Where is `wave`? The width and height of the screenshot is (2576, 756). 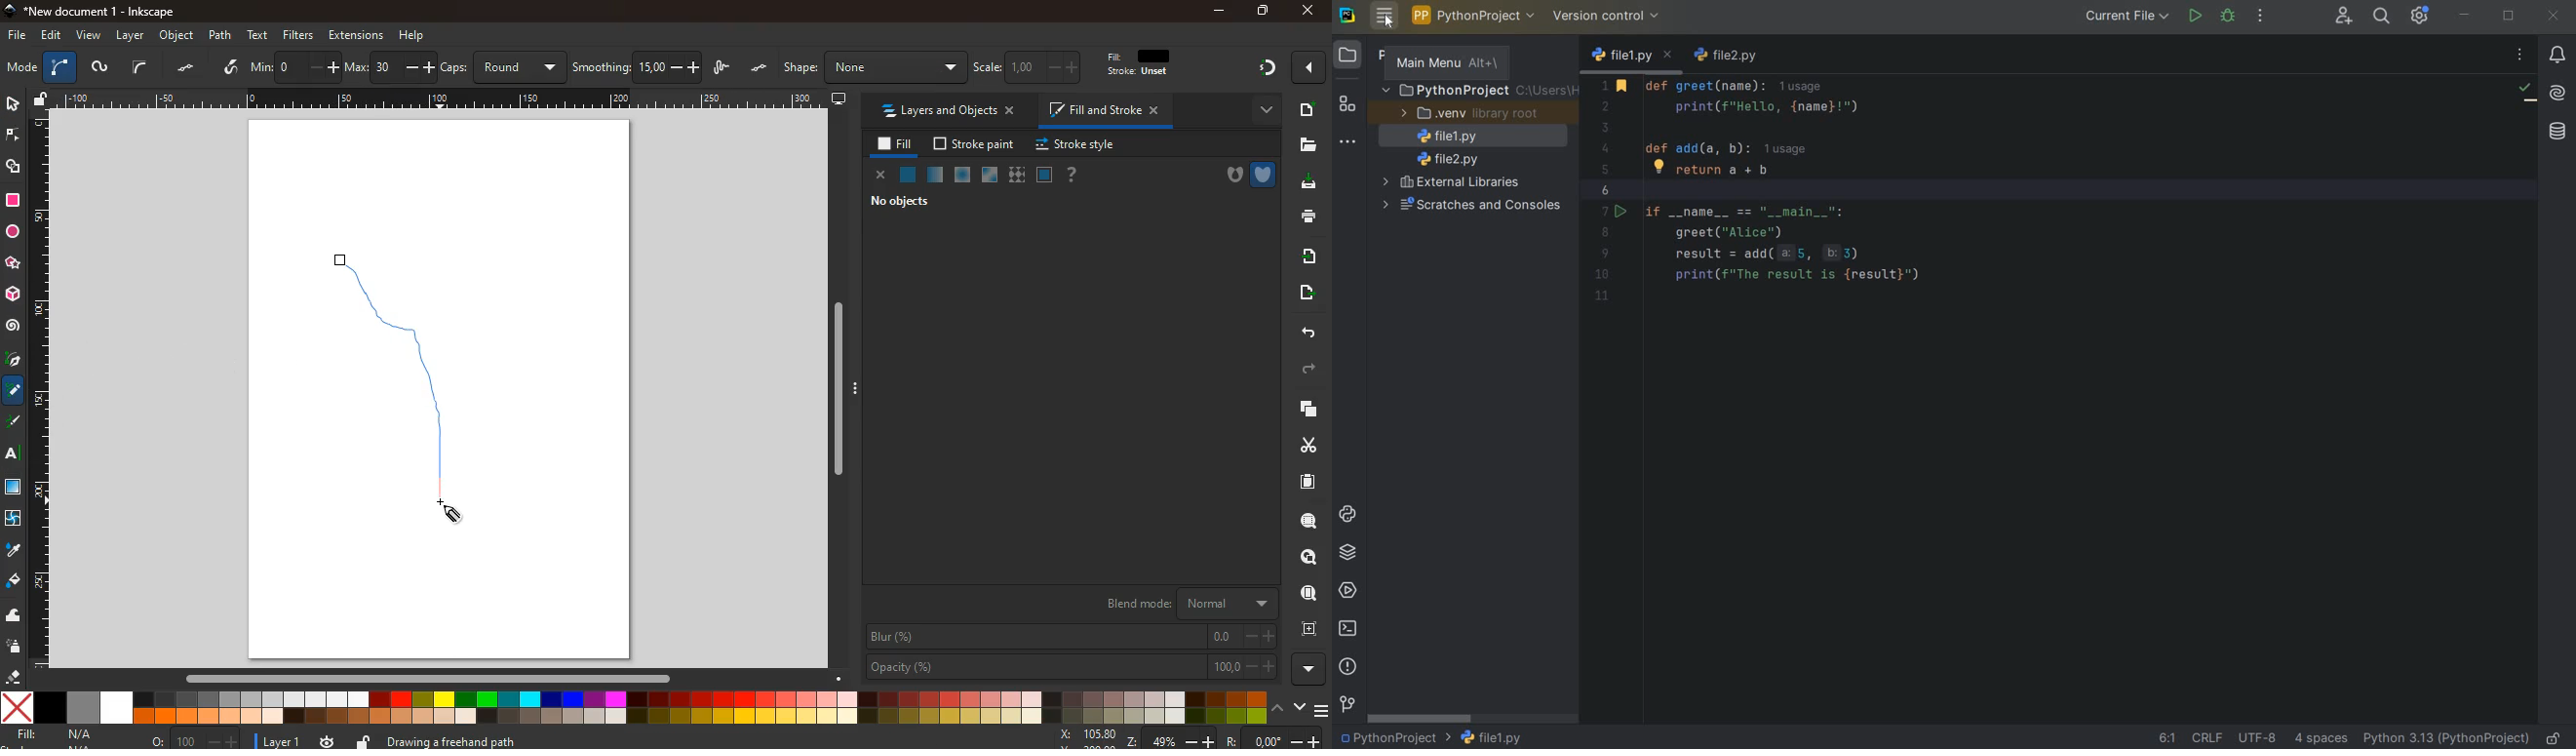
wave is located at coordinates (15, 614).